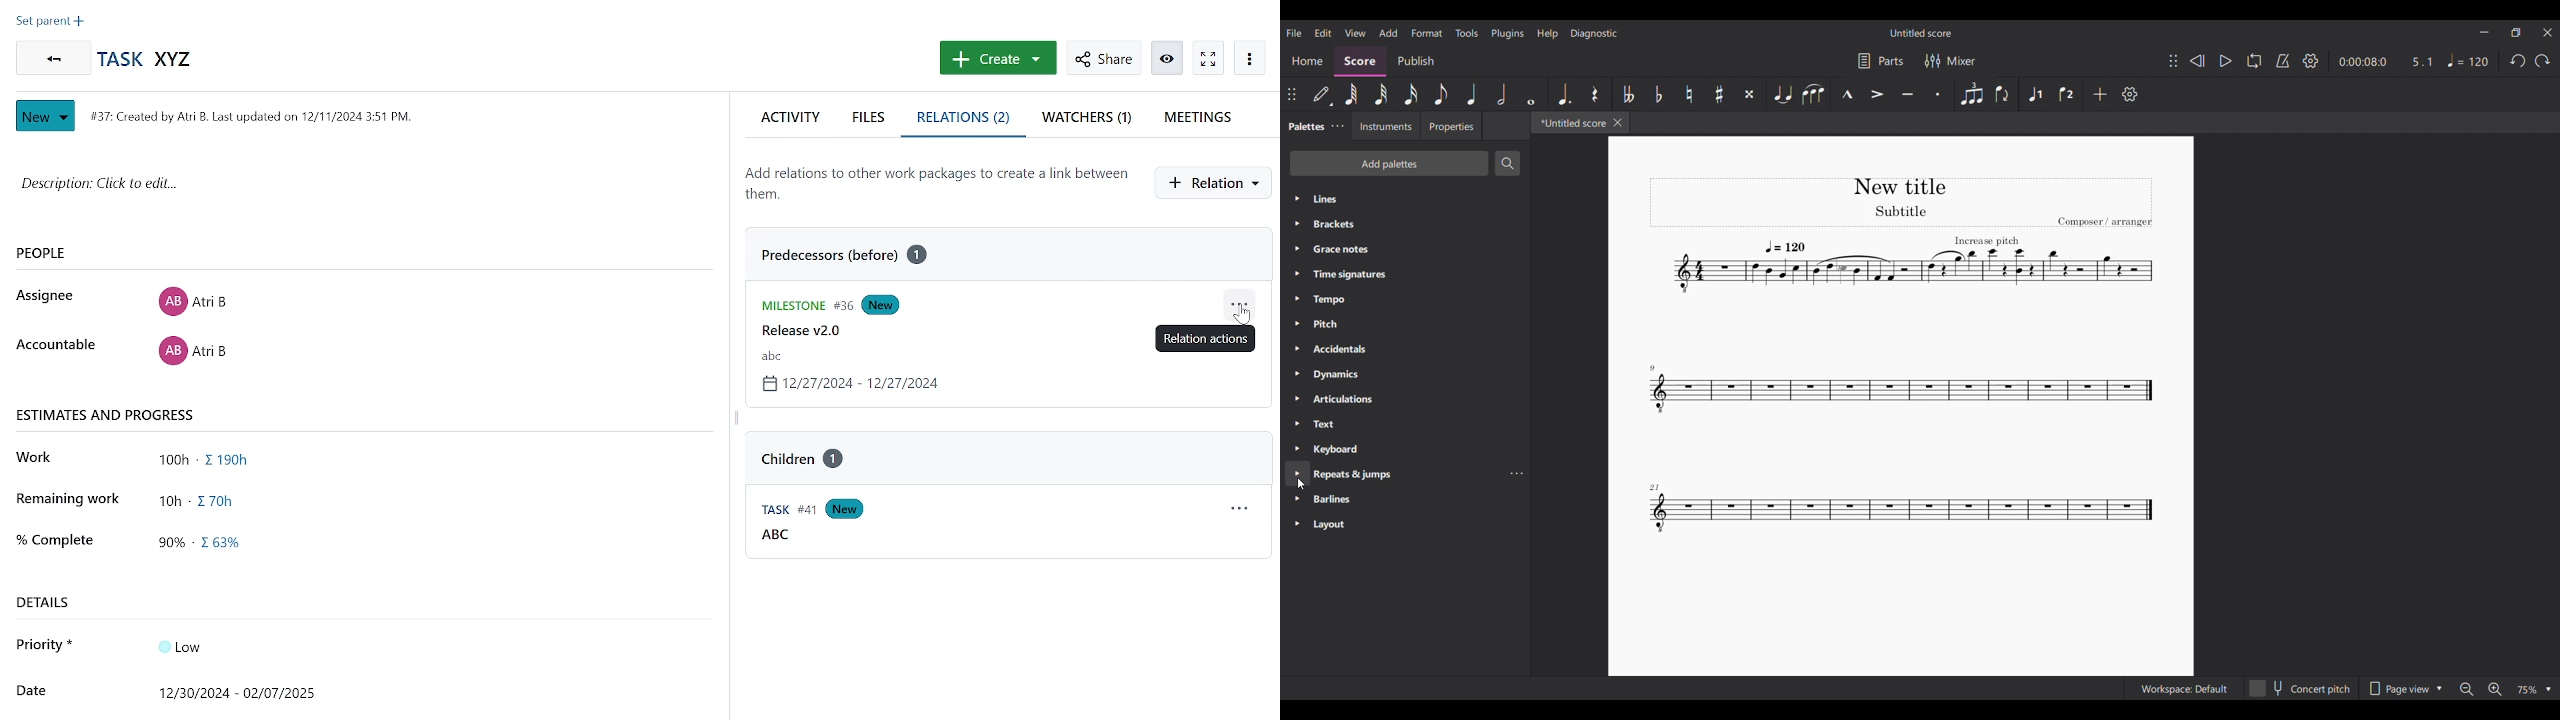  Describe the element at coordinates (1751, 94) in the screenshot. I see `Toggle double sharp` at that location.